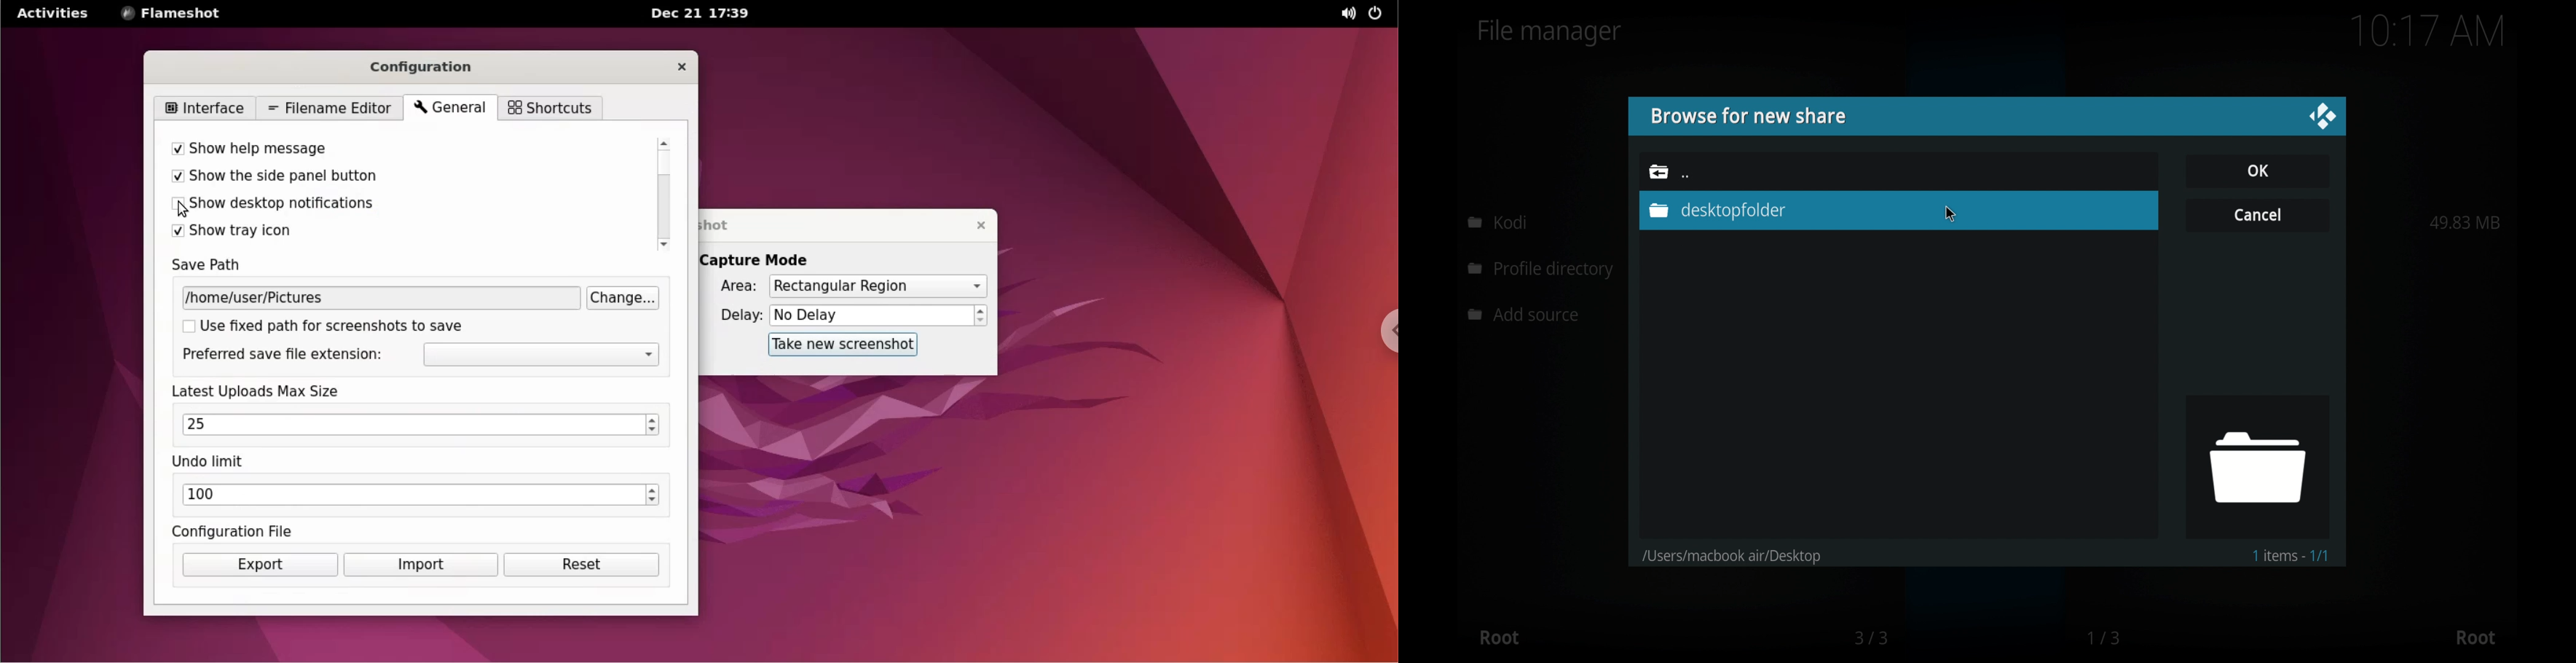  What do you see at coordinates (1716, 211) in the screenshot?
I see `desktop folder` at bounding box center [1716, 211].